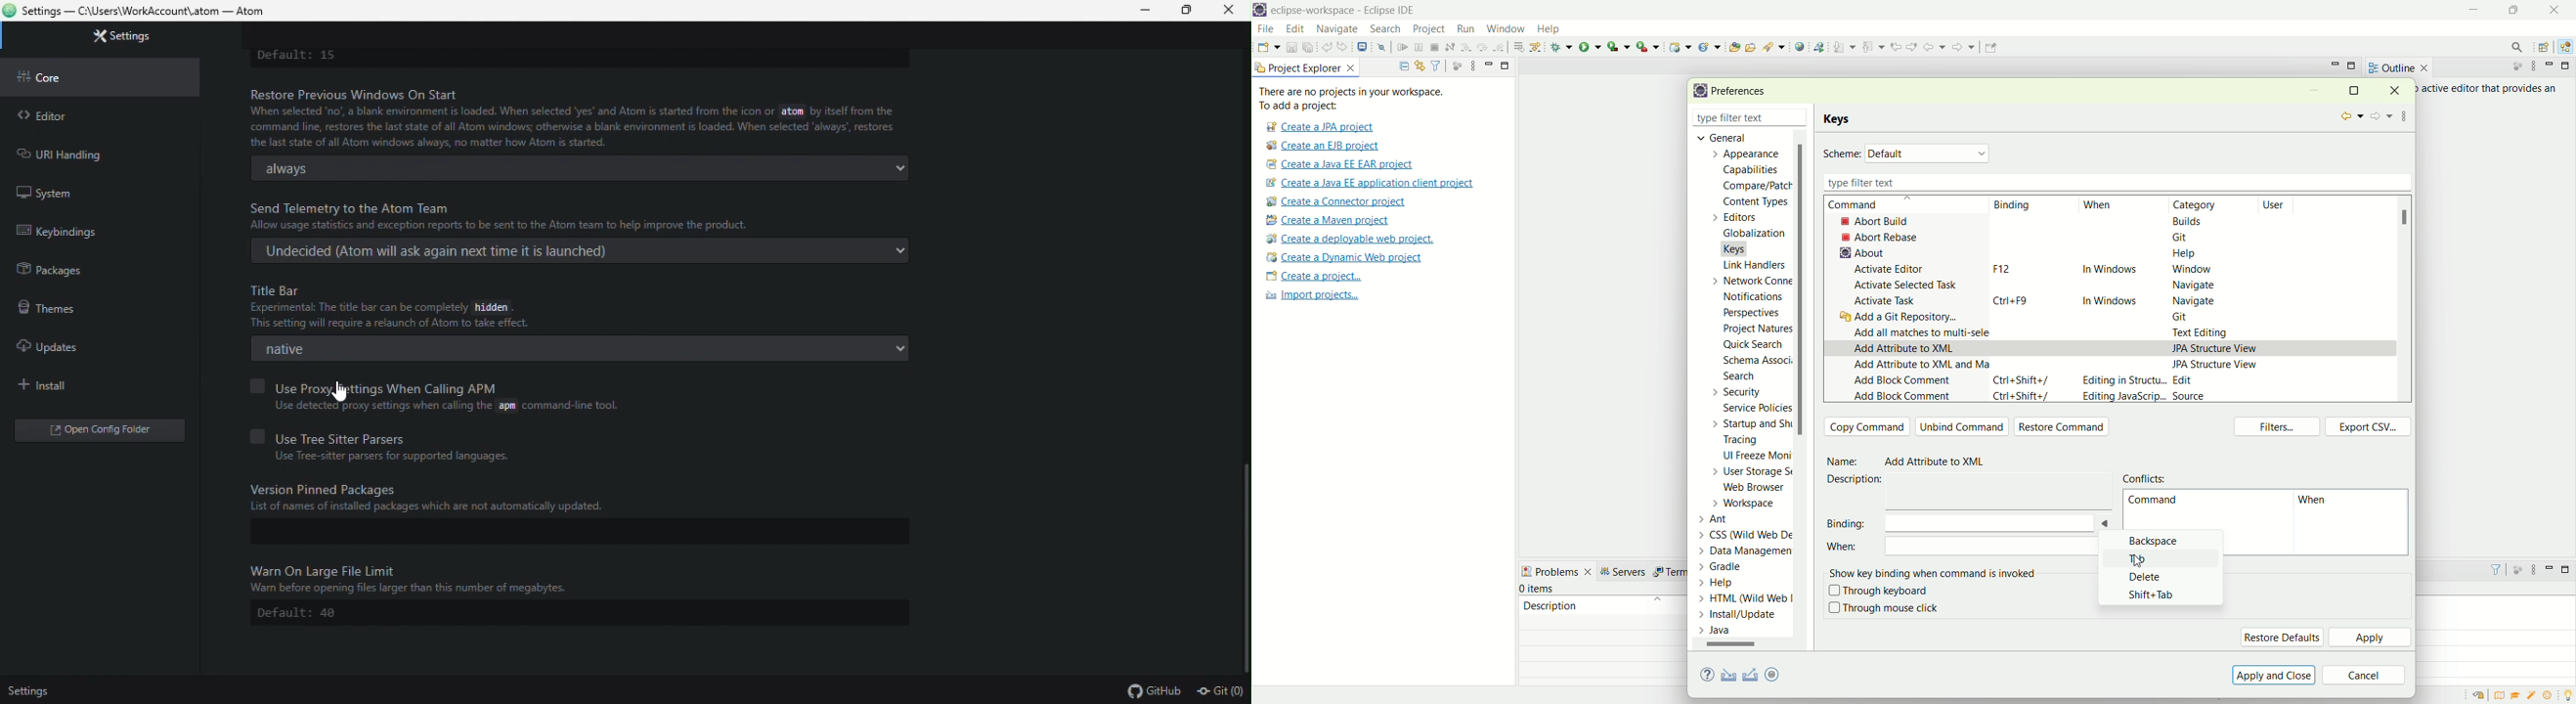 The height and width of the screenshot is (728, 2576). Describe the element at coordinates (2546, 48) in the screenshot. I see `open perspective` at that location.